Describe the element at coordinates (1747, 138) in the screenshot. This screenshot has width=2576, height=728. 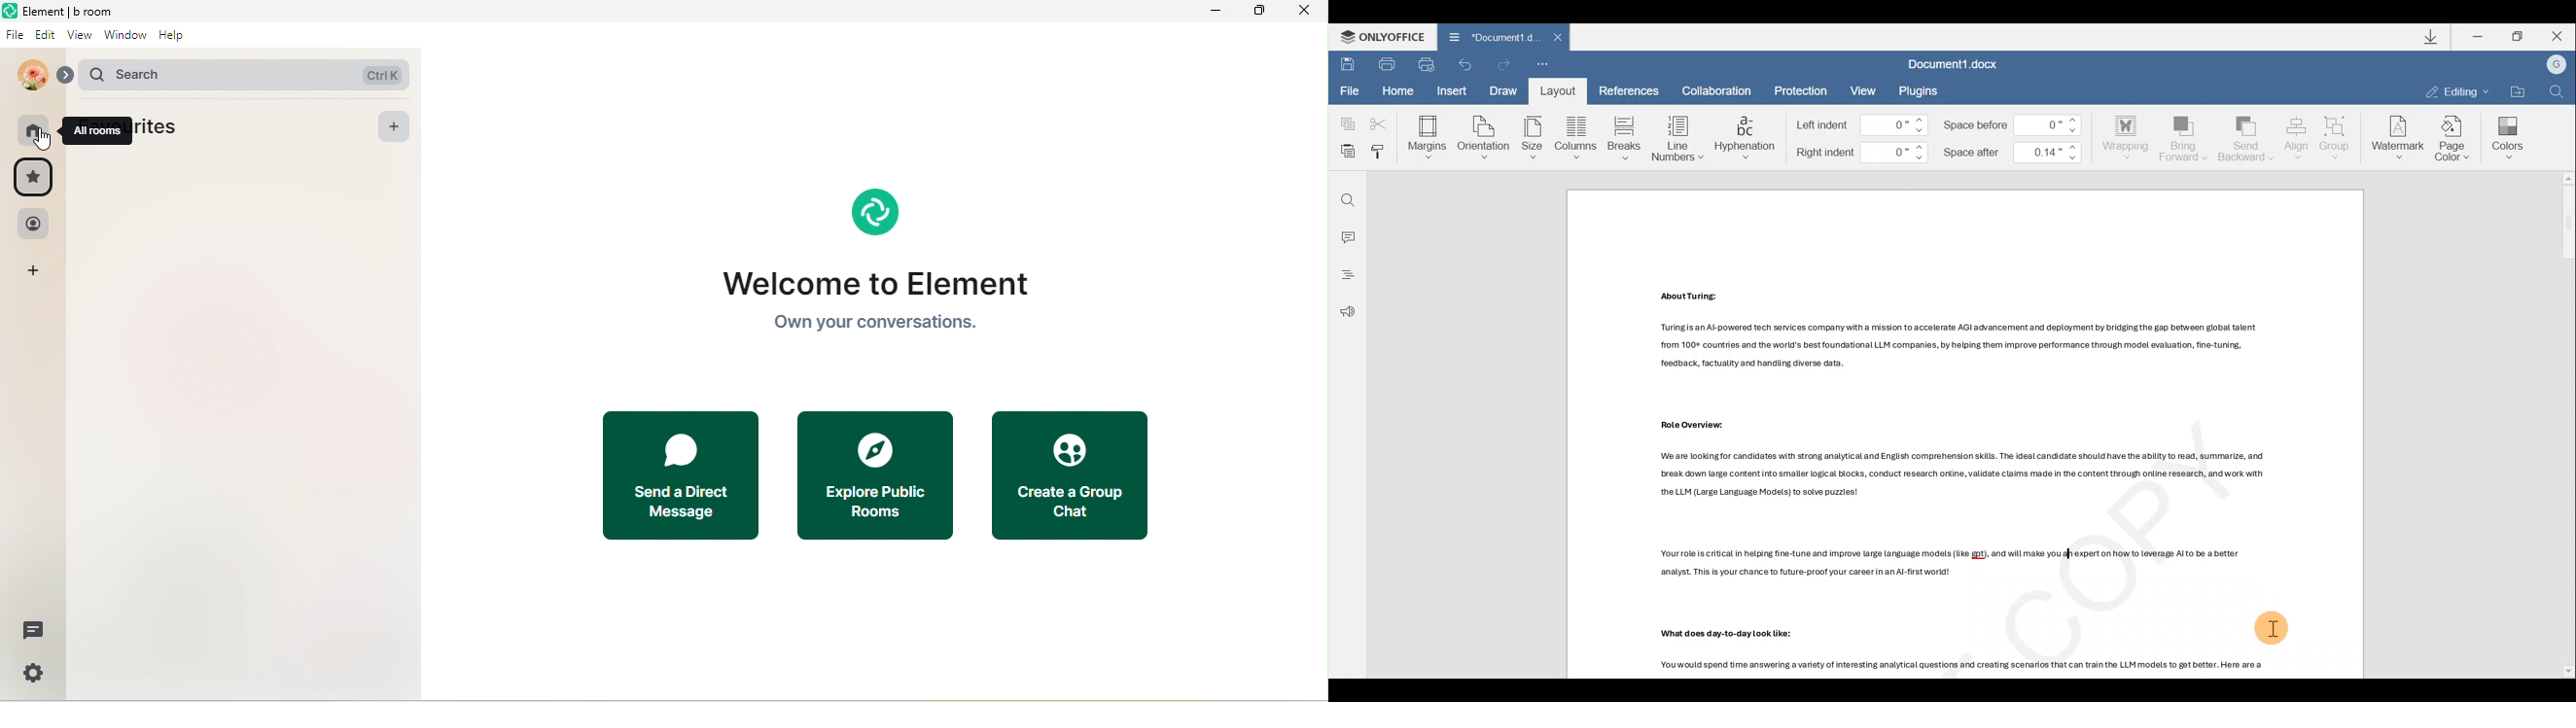
I see `Hyphenation` at that location.